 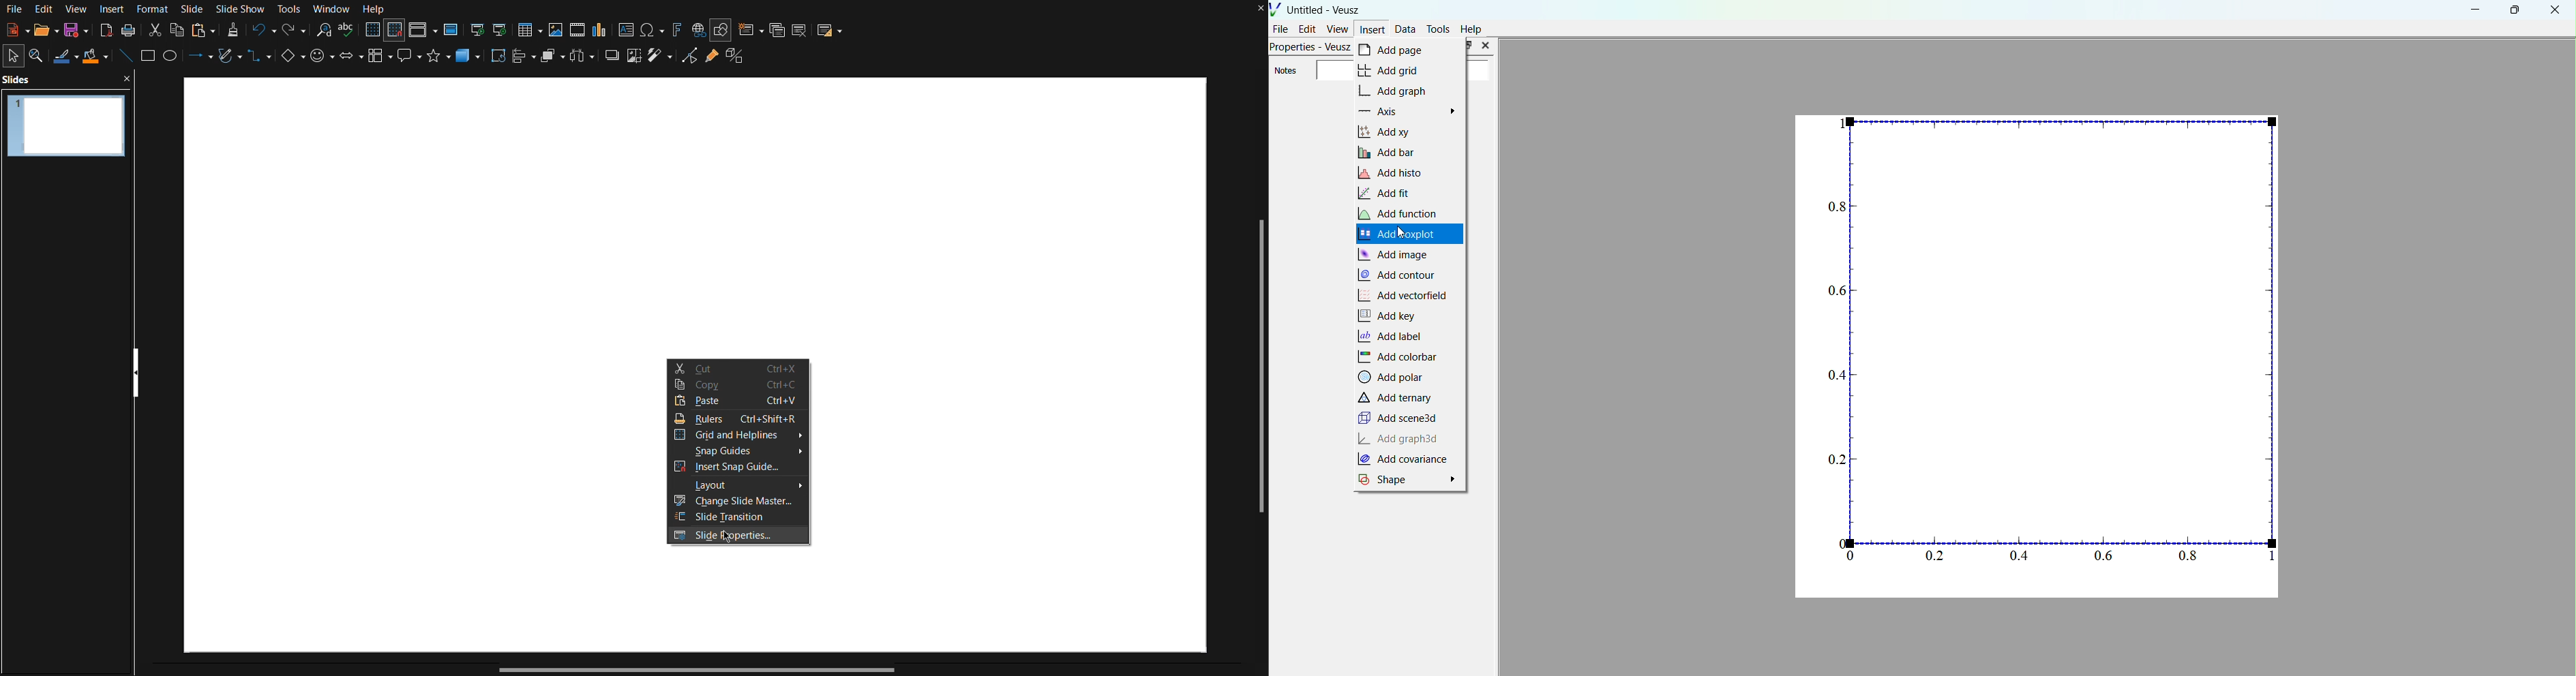 I want to click on Stars and Banners, so click(x=439, y=60).